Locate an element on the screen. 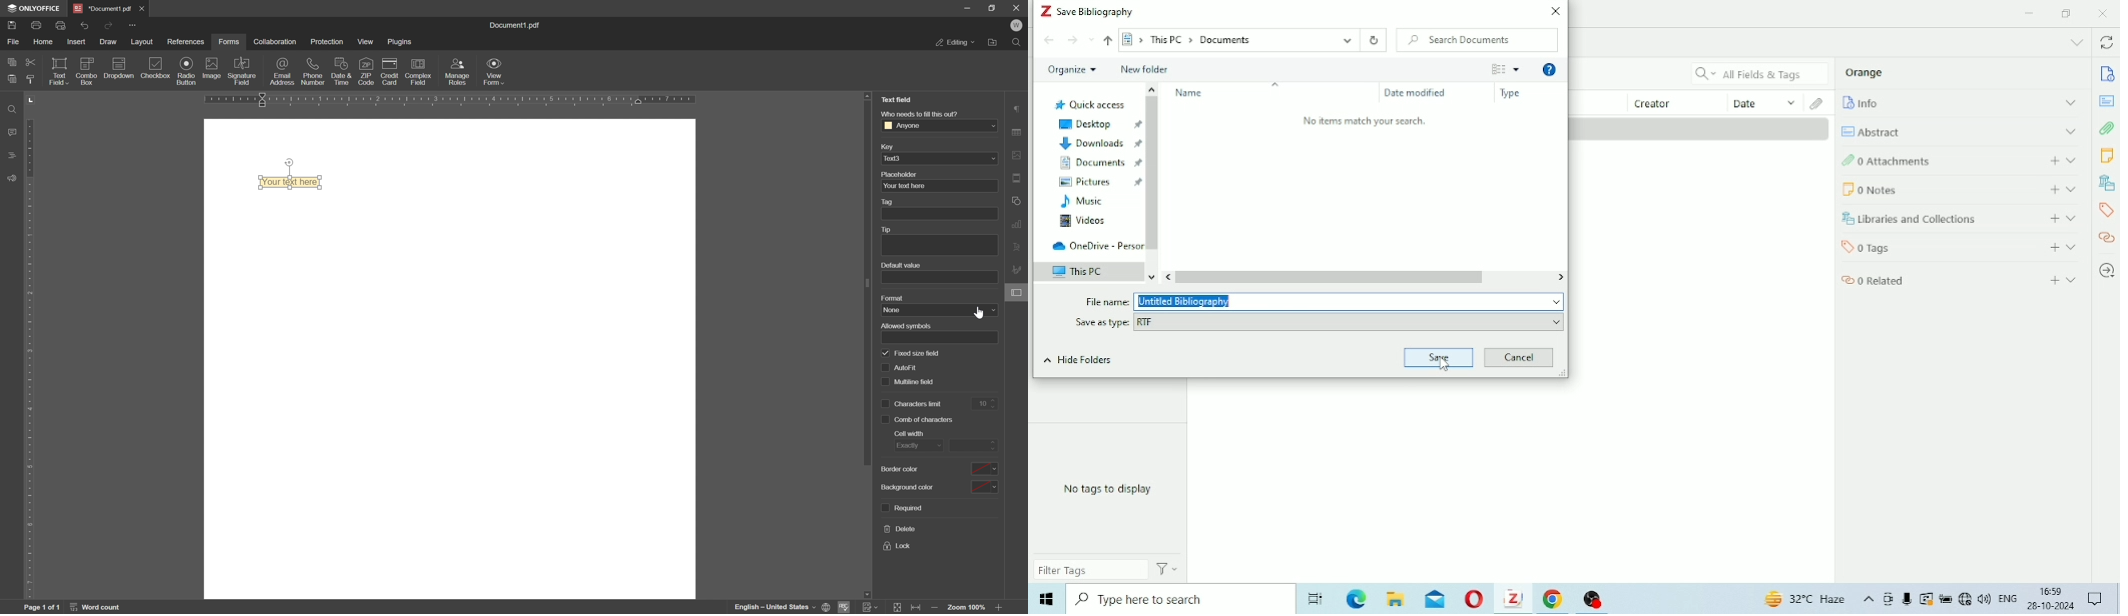  Hide Folders is located at coordinates (1076, 359).